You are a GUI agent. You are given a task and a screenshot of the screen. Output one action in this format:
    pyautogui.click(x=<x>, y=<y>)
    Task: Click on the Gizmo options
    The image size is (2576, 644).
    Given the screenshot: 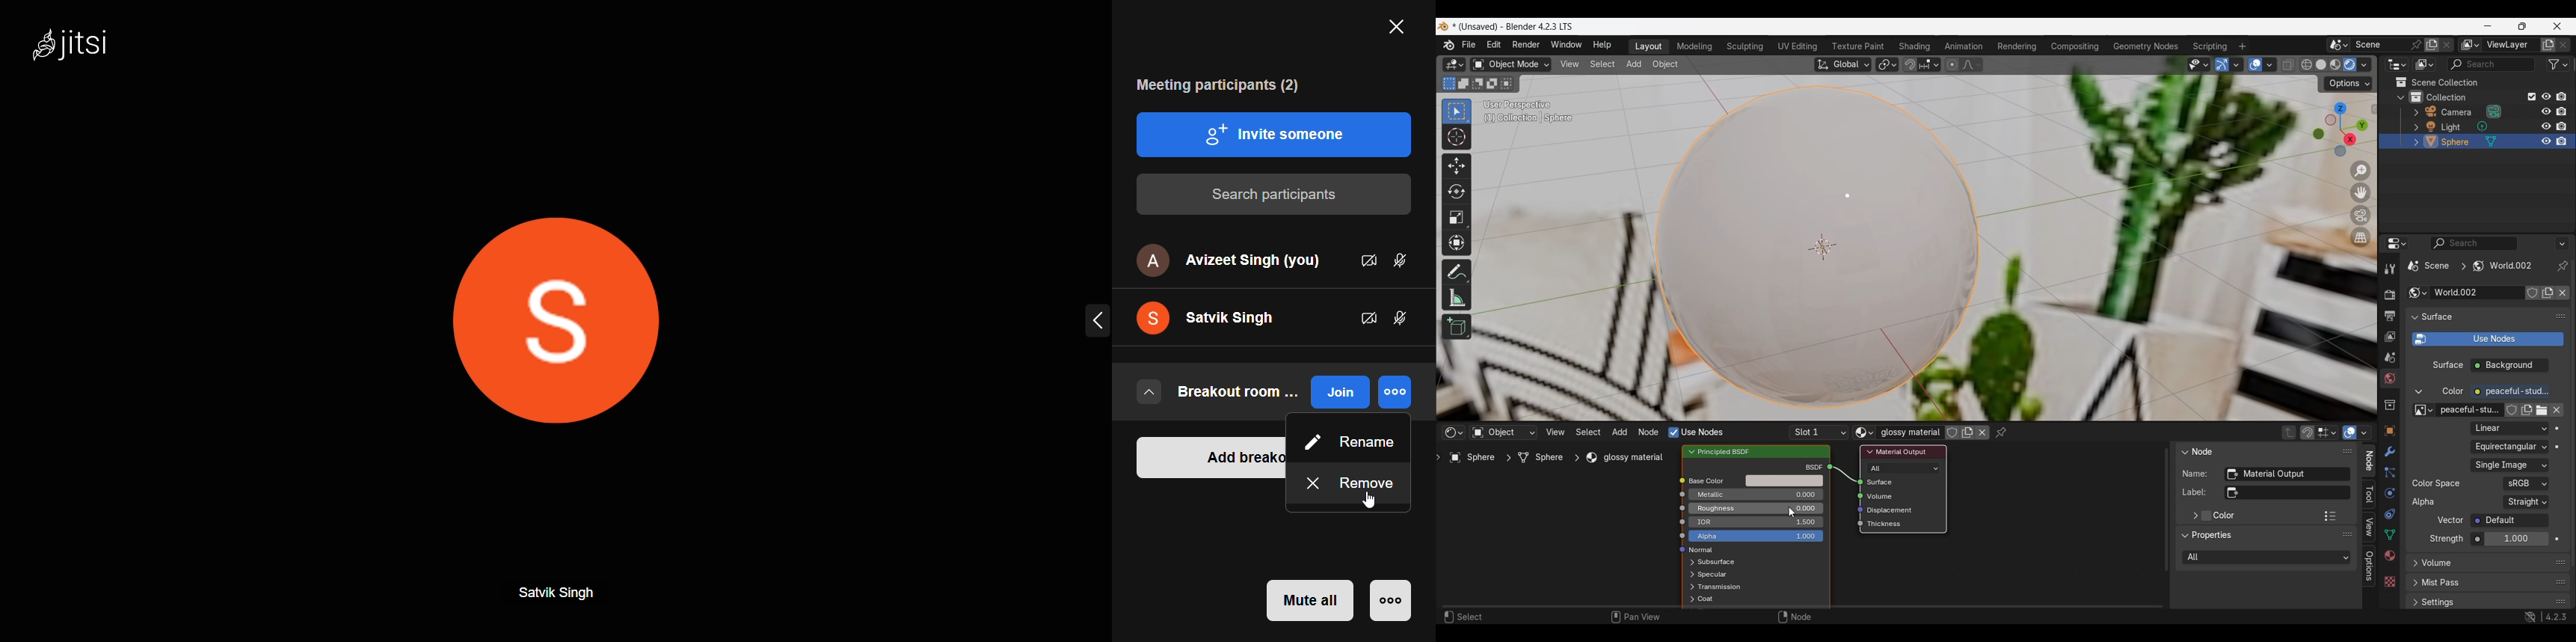 What is the action you would take?
    pyautogui.click(x=2236, y=65)
    